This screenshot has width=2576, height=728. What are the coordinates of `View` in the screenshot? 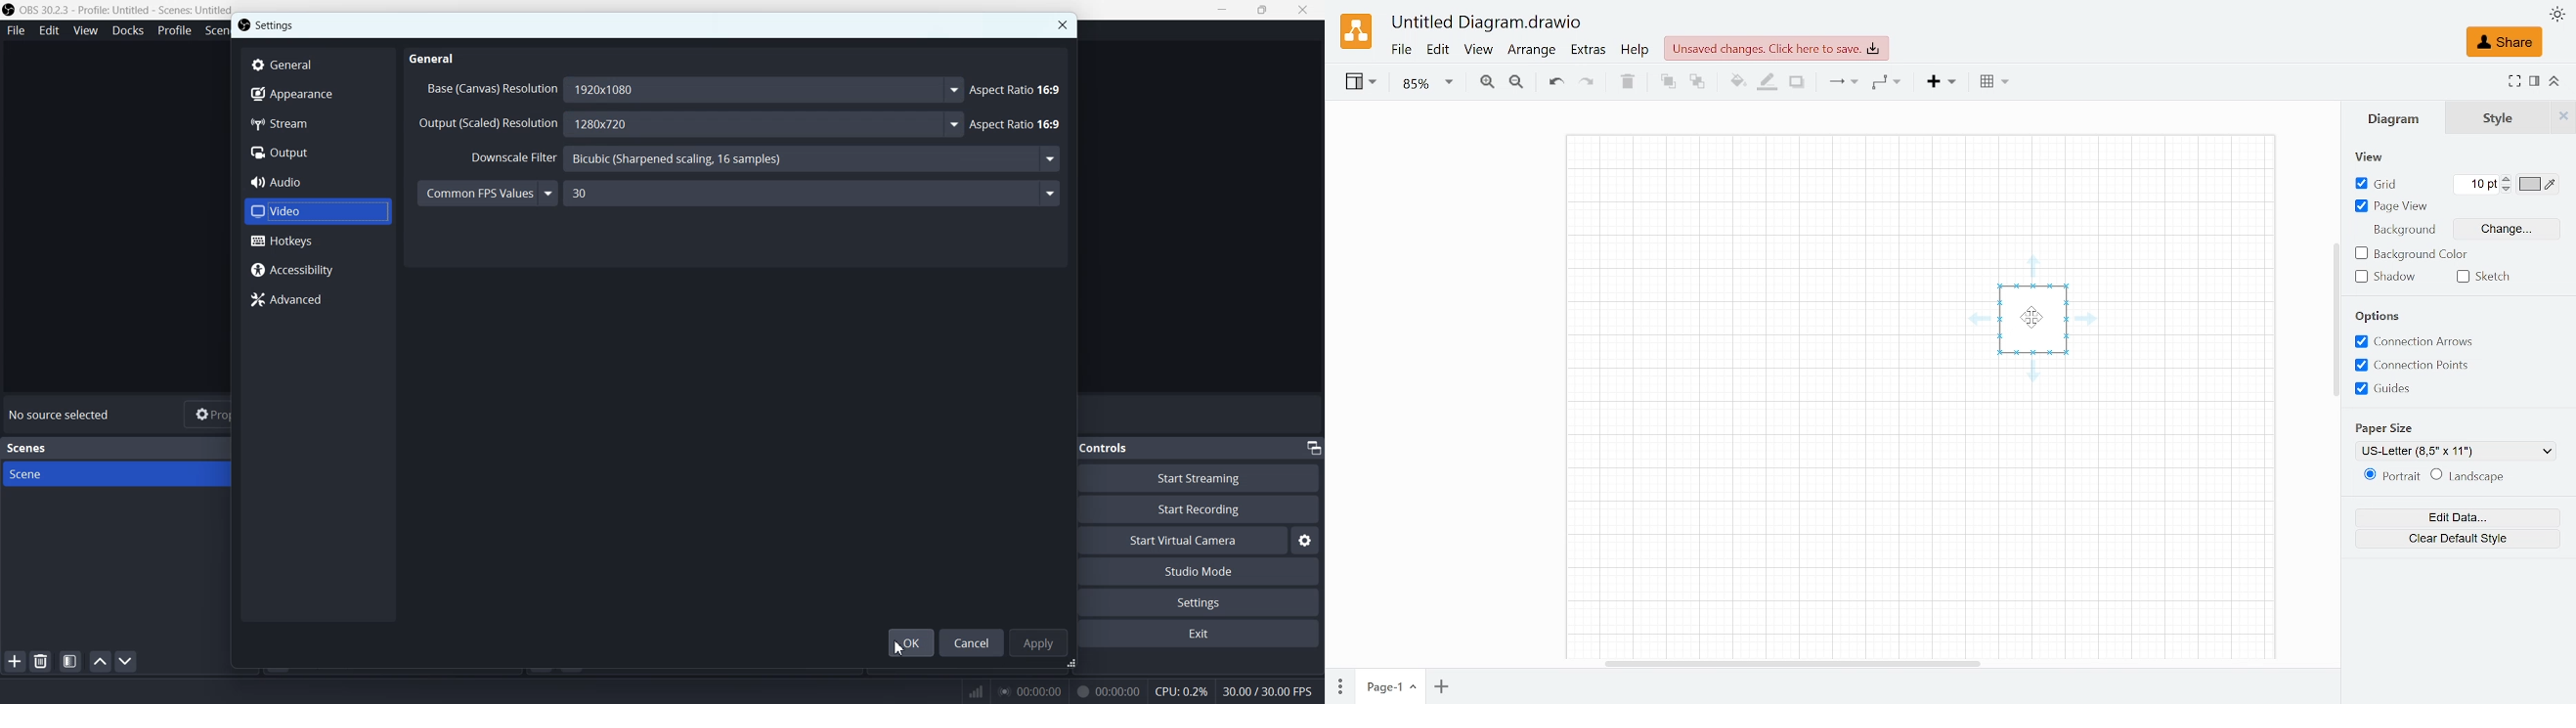 It's located at (85, 30).